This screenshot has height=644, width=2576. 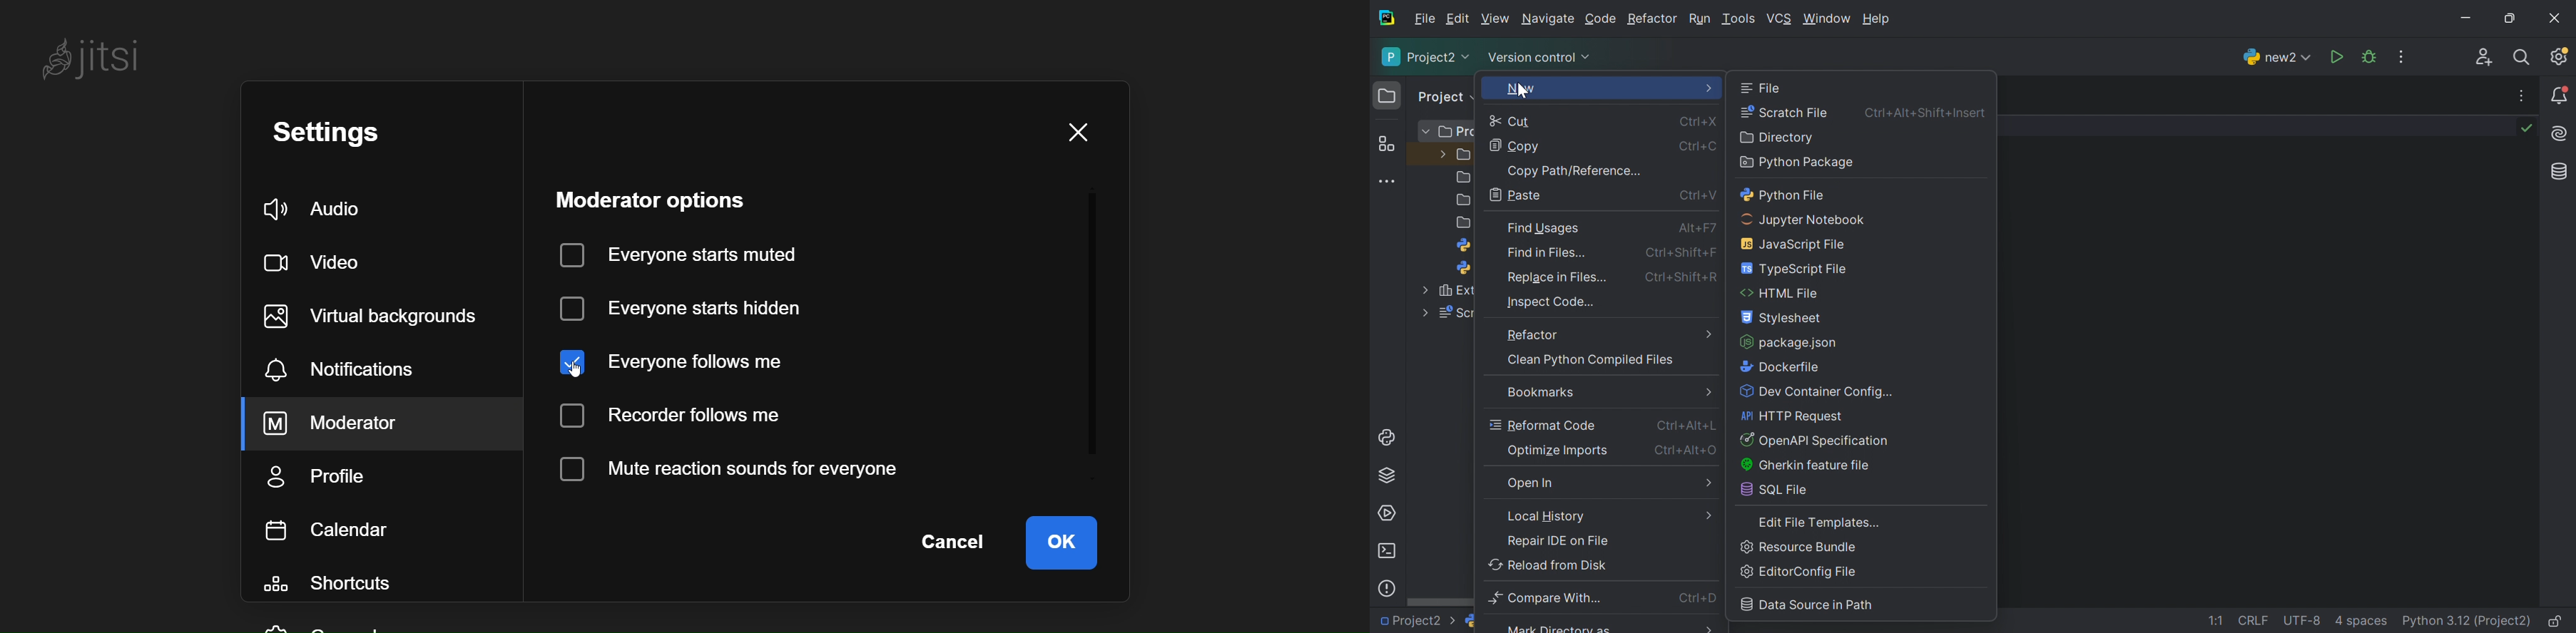 I want to click on Scratch file, so click(x=1785, y=111).